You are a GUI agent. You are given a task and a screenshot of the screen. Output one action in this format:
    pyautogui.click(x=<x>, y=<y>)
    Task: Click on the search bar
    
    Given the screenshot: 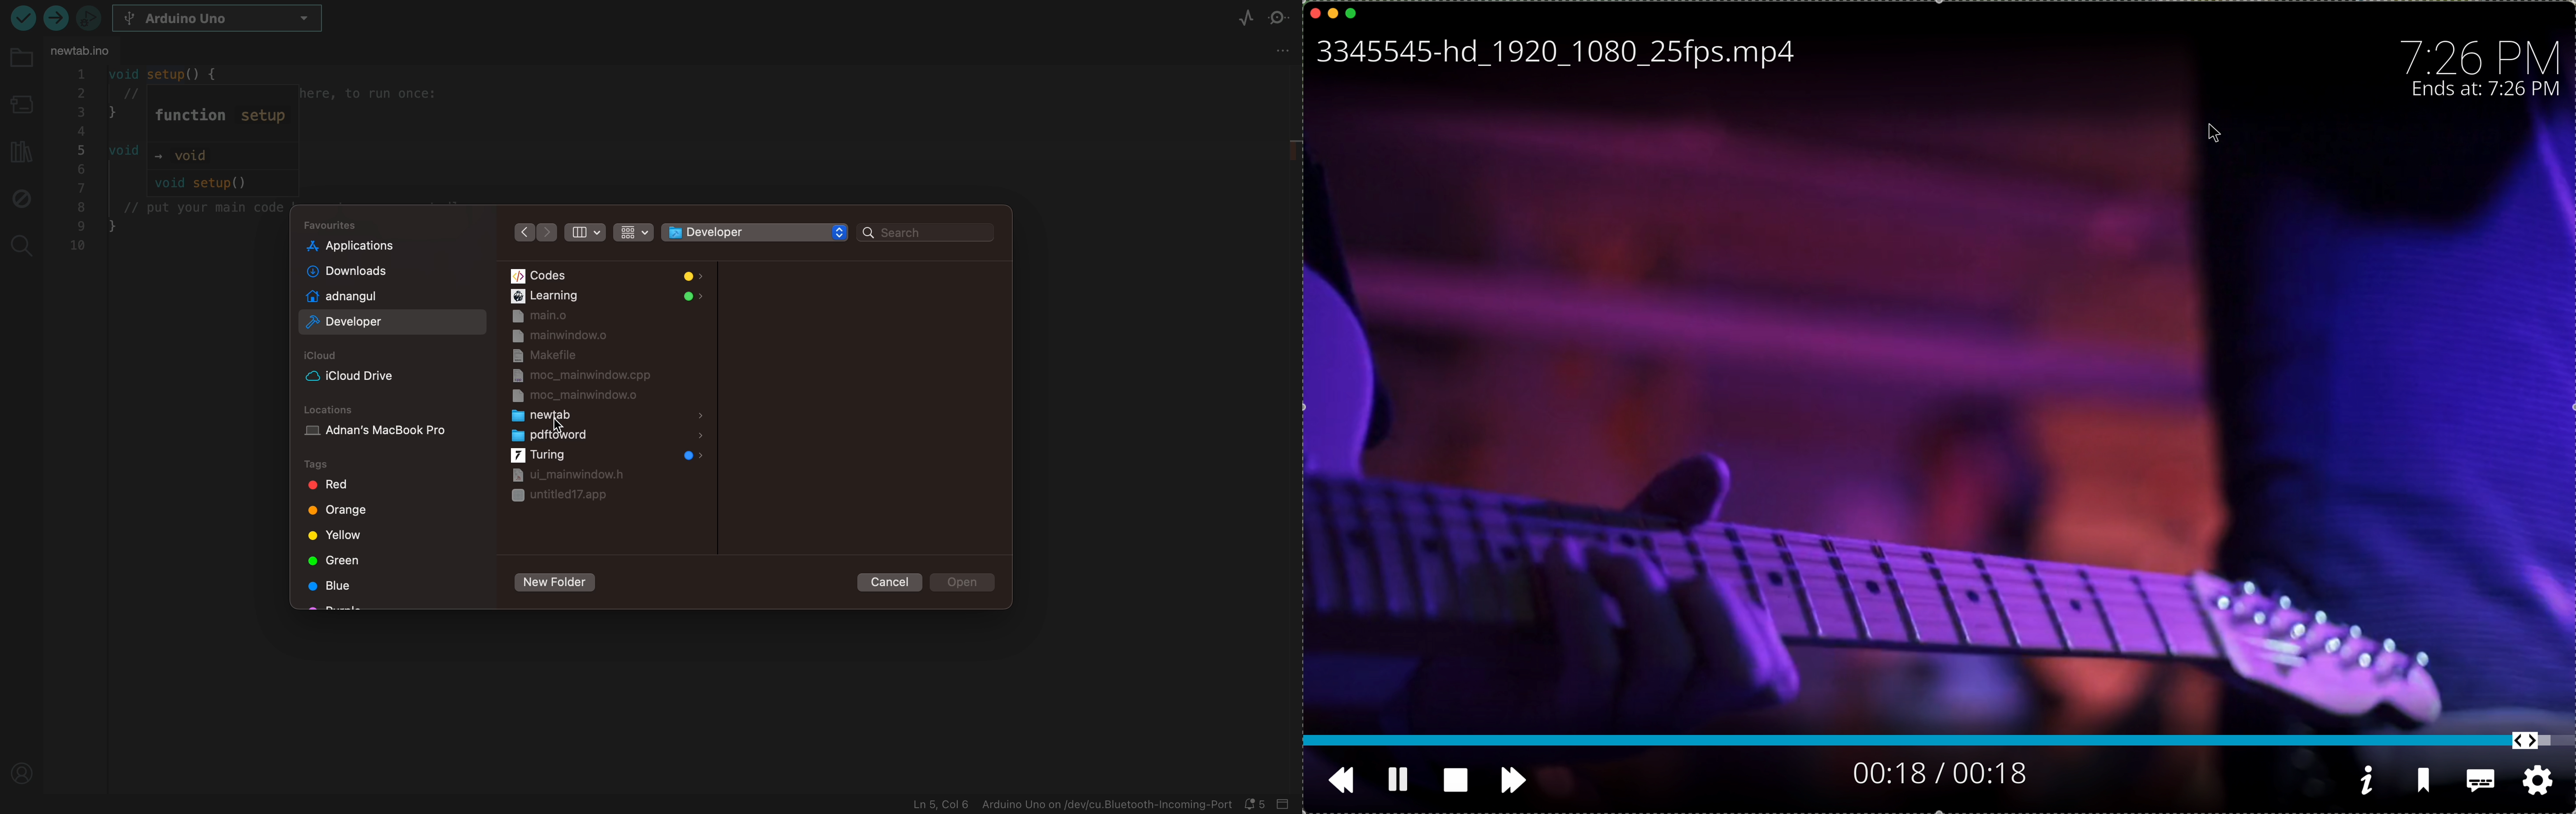 What is the action you would take?
    pyautogui.click(x=926, y=233)
    